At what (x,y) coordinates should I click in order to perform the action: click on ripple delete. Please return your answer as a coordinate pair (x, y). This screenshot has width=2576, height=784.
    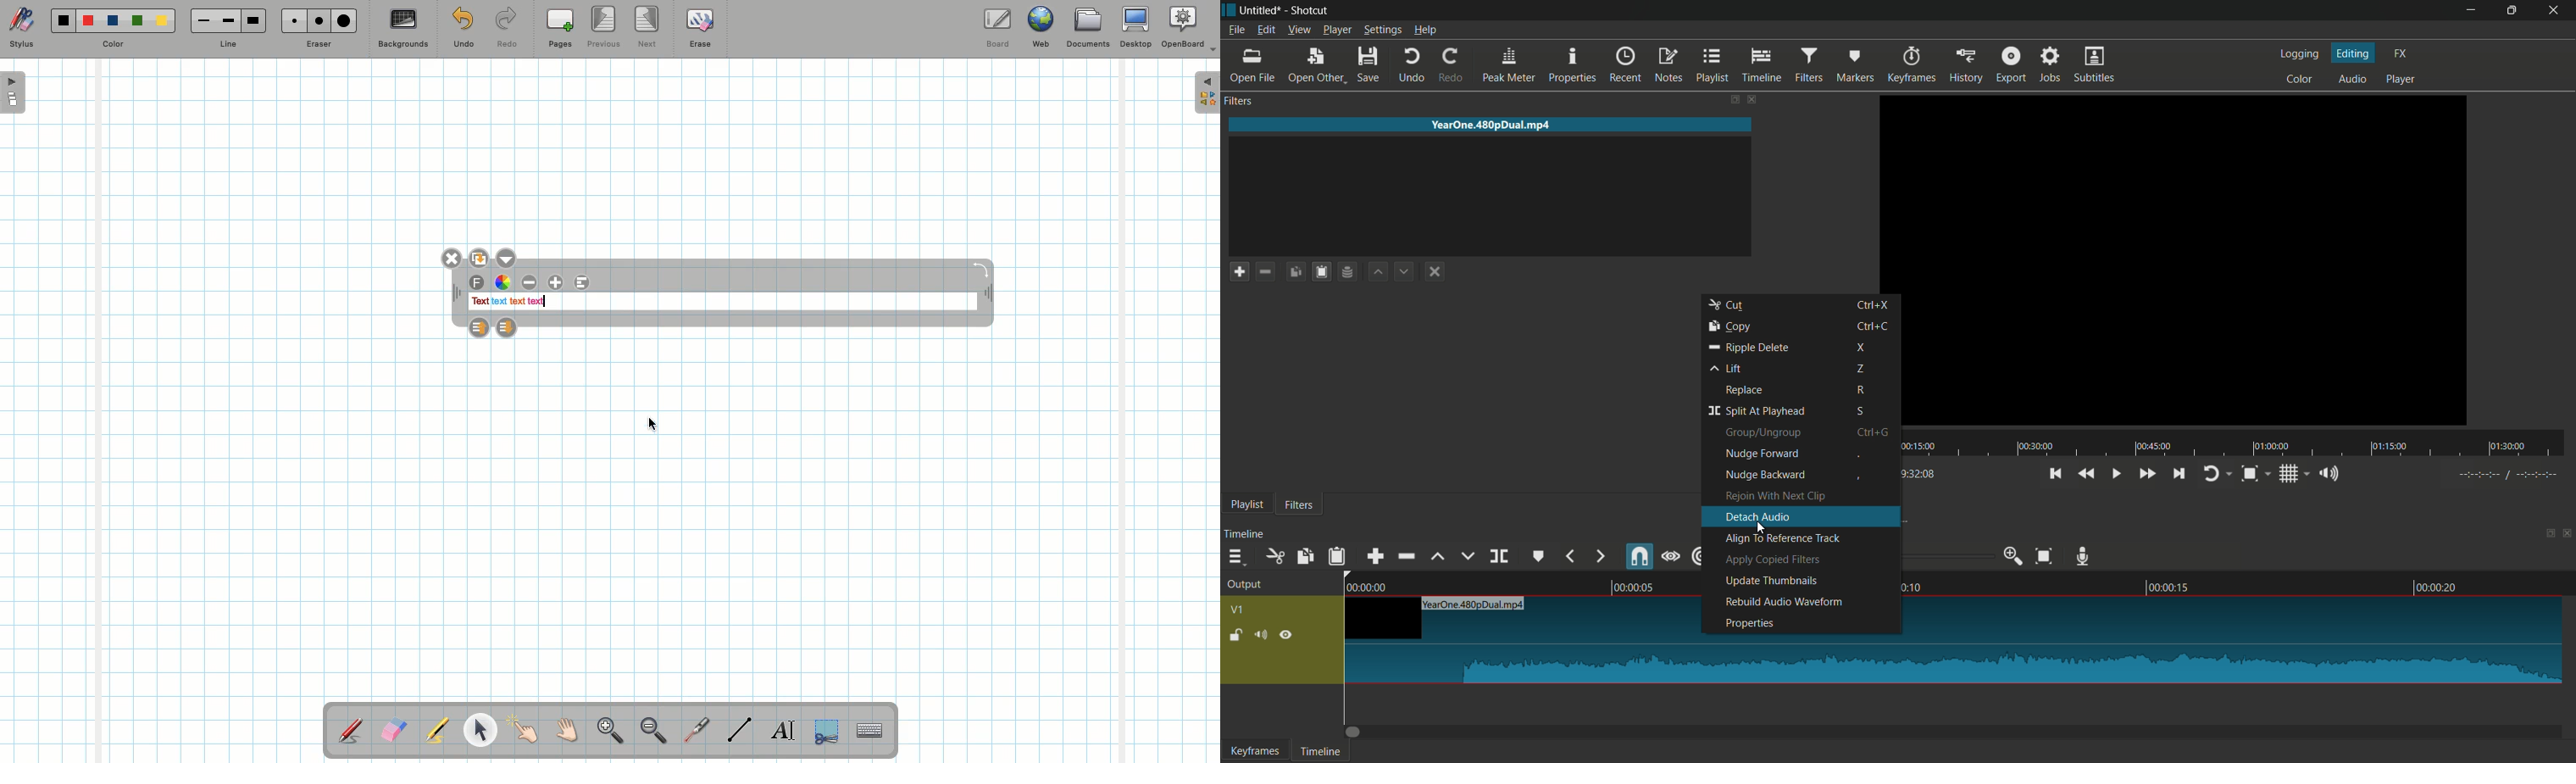
    Looking at the image, I should click on (1748, 347).